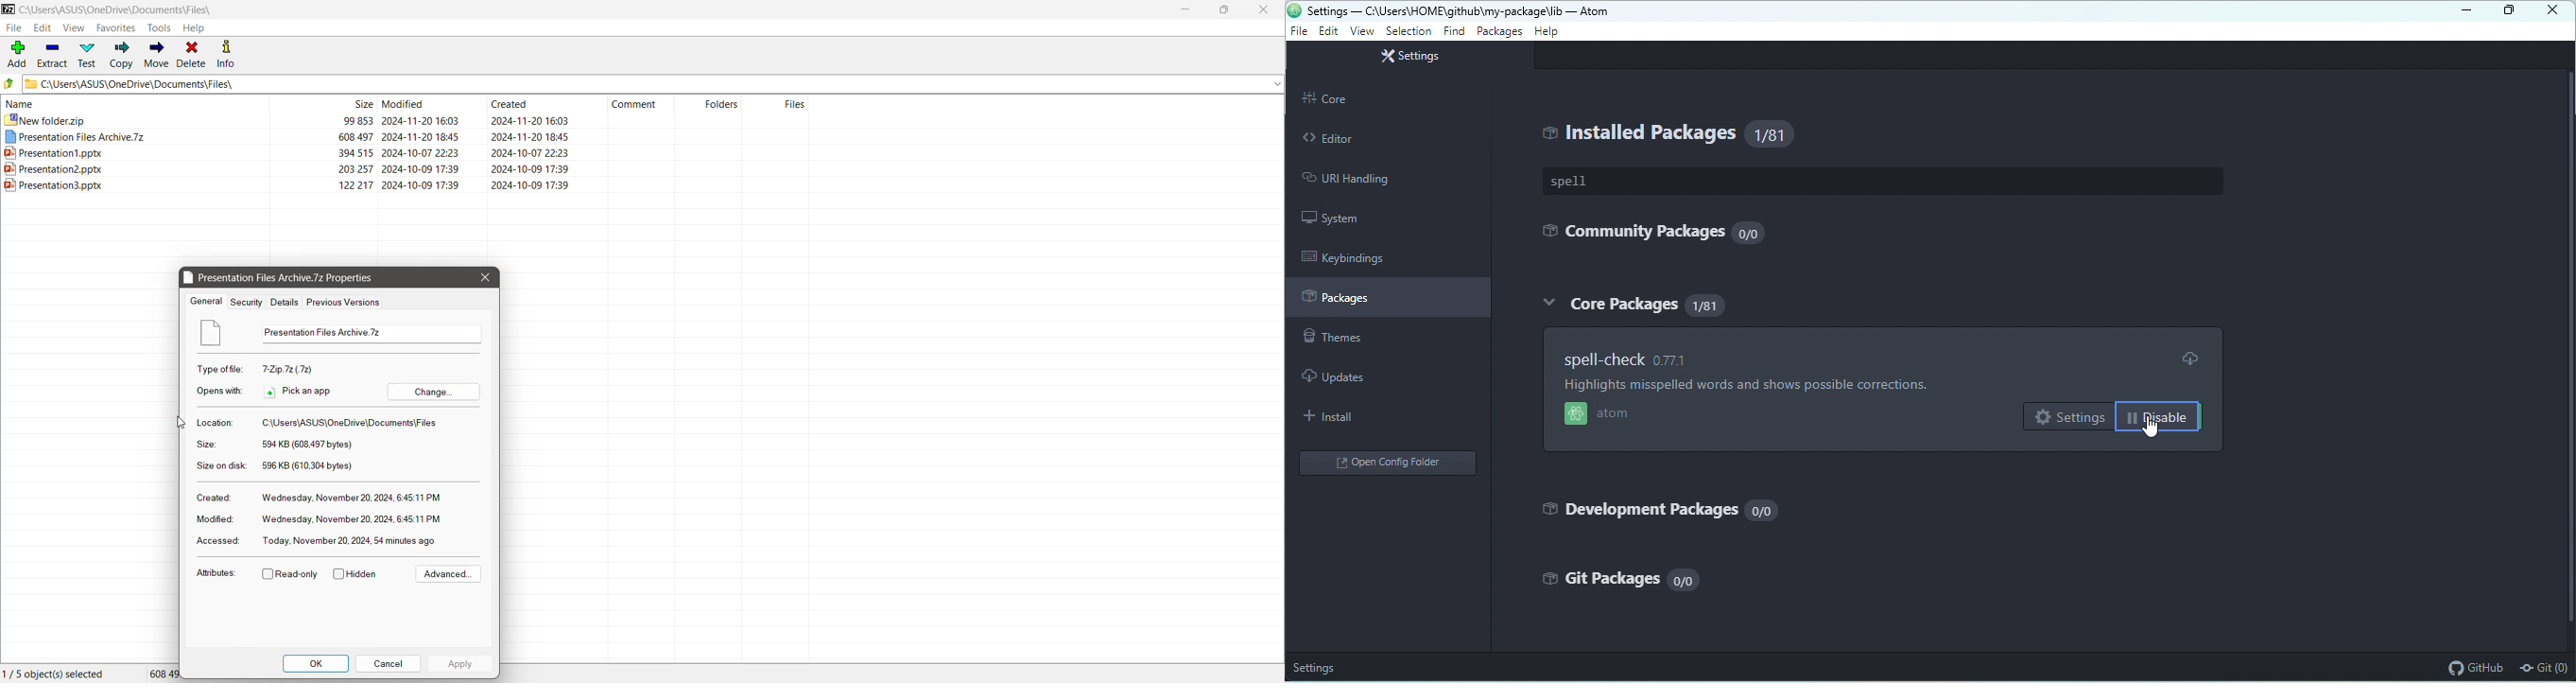 Image resolution: width=2576 pixels, height=700 pixels. What do you see at coordinates (369, 333) in the screenshot?
I see `Archive File Name` at bounding box center [369, 333].